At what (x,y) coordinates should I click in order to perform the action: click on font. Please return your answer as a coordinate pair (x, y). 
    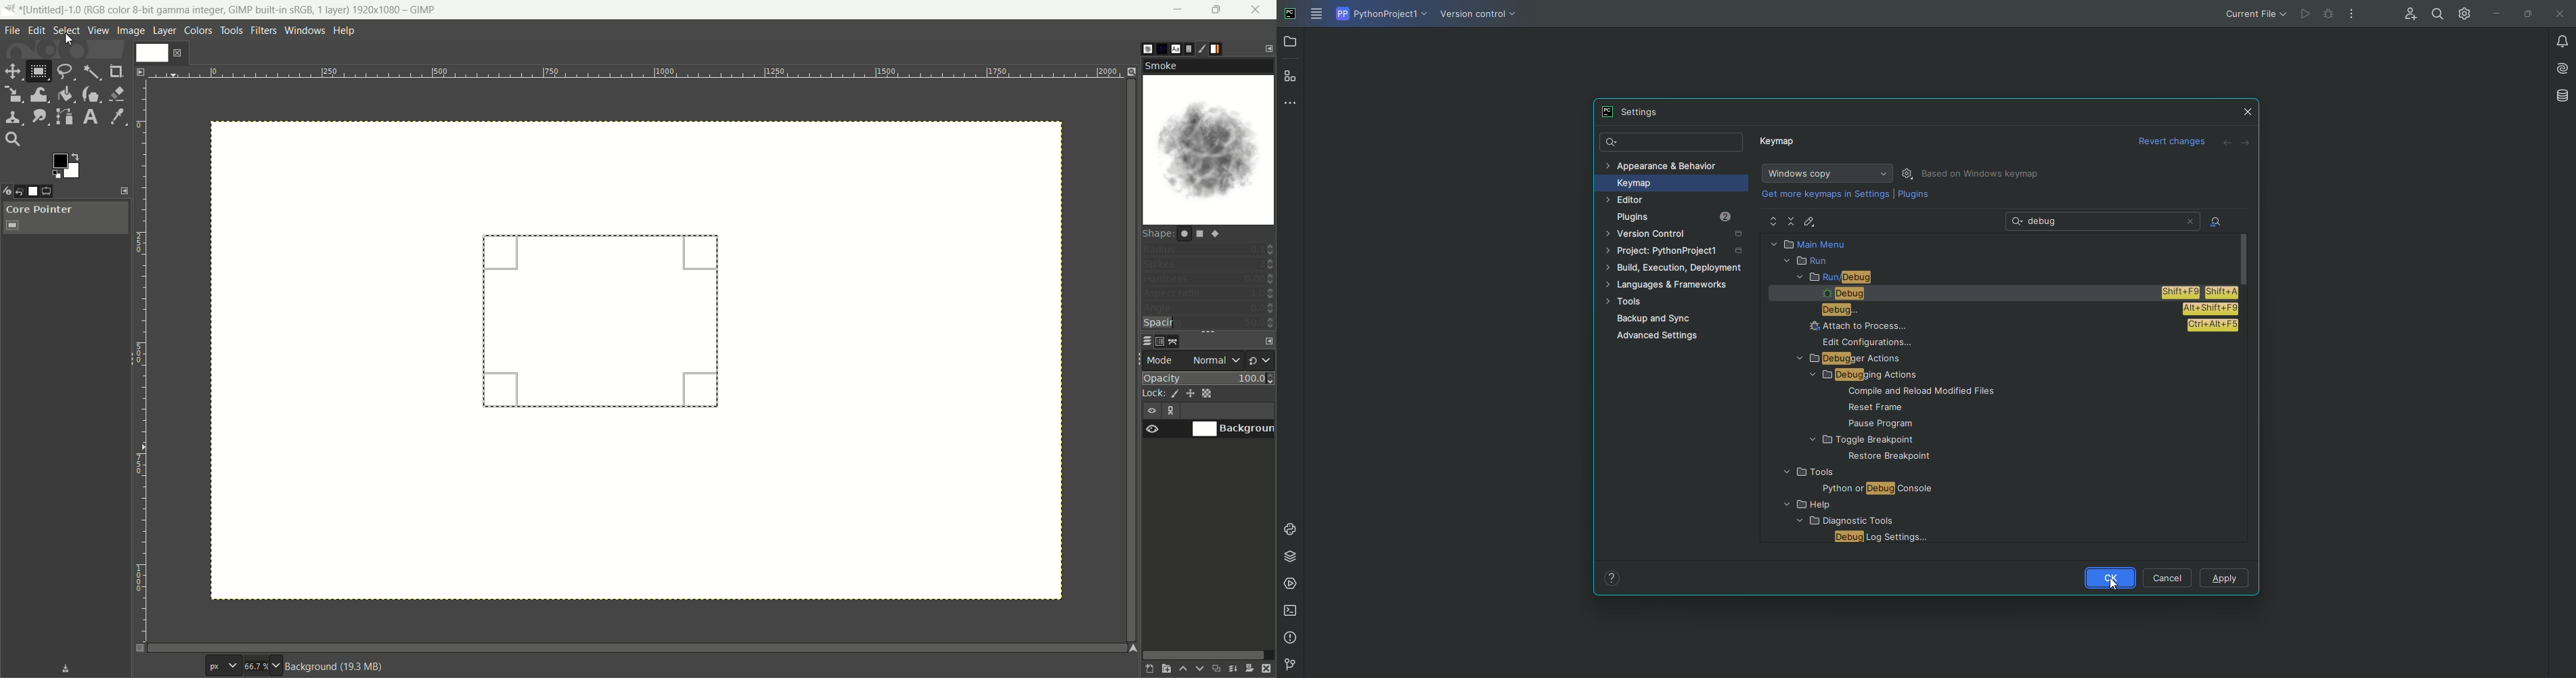
    Looking at the image, I should click on (1172, 49).